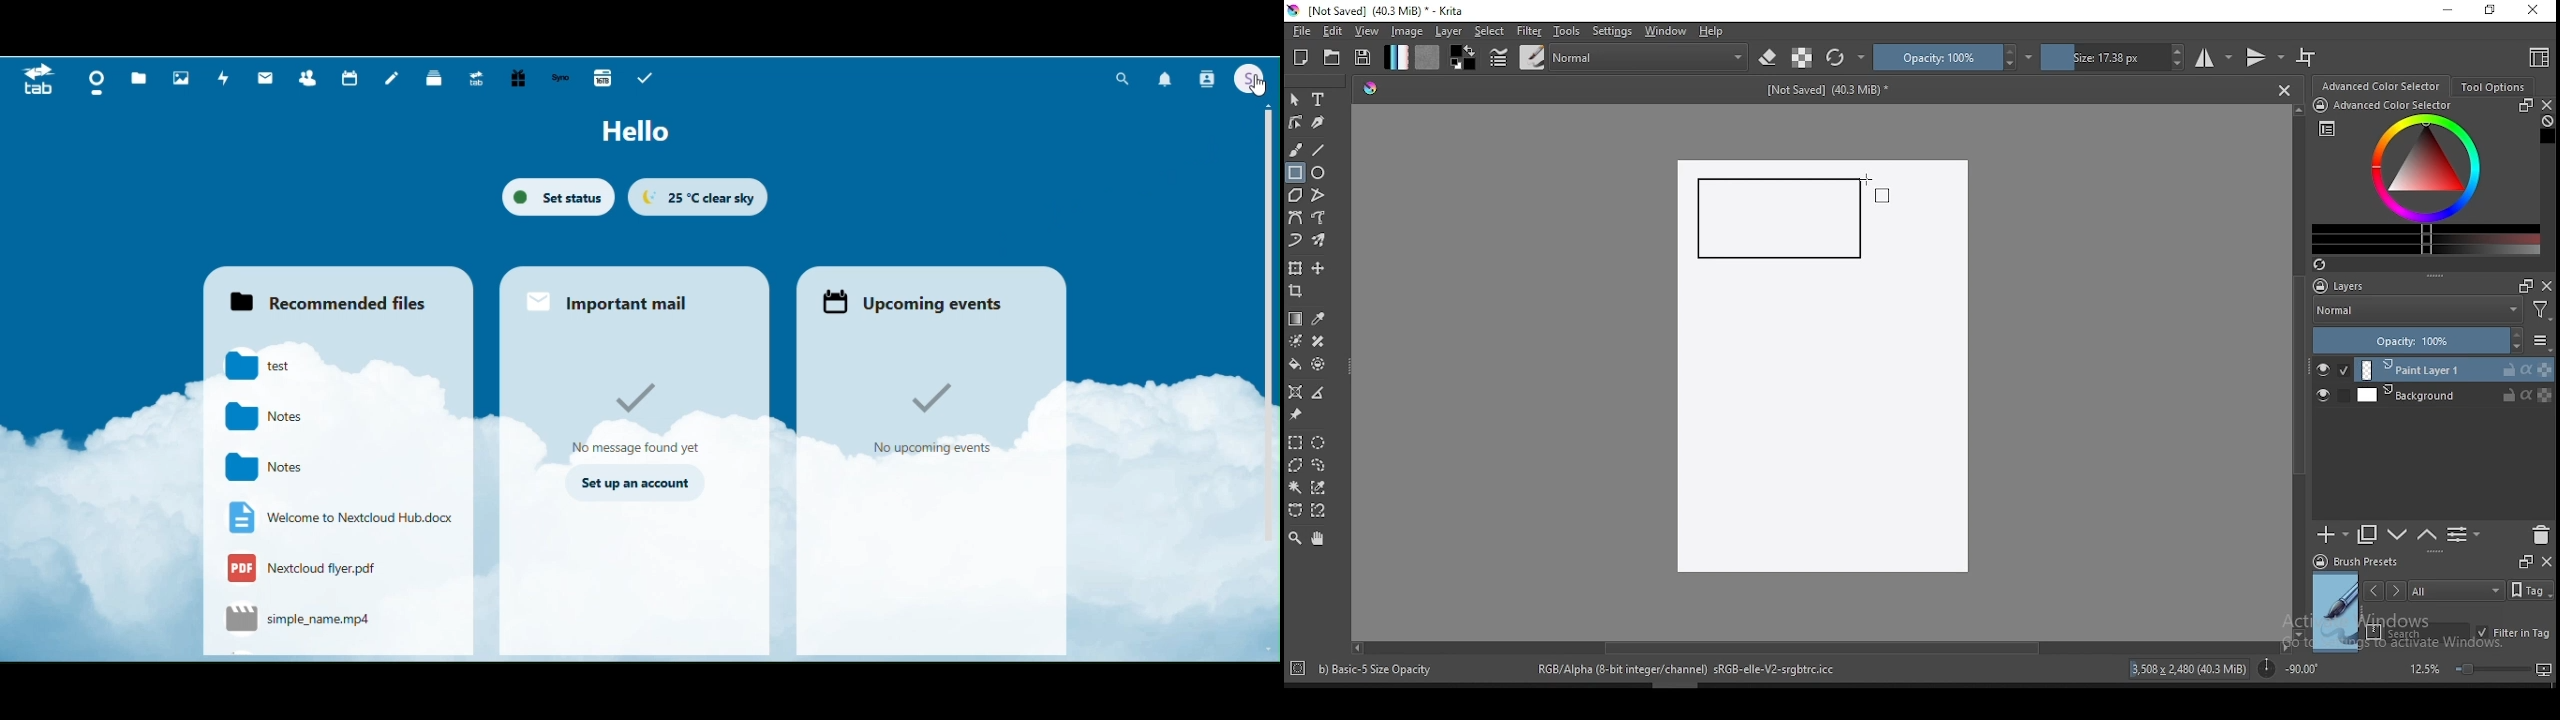 This screenshot has width=2576, height=728. Describe the element at coordinates (1318, 341) in the screenshot. I see `smart patch tool` at that location.